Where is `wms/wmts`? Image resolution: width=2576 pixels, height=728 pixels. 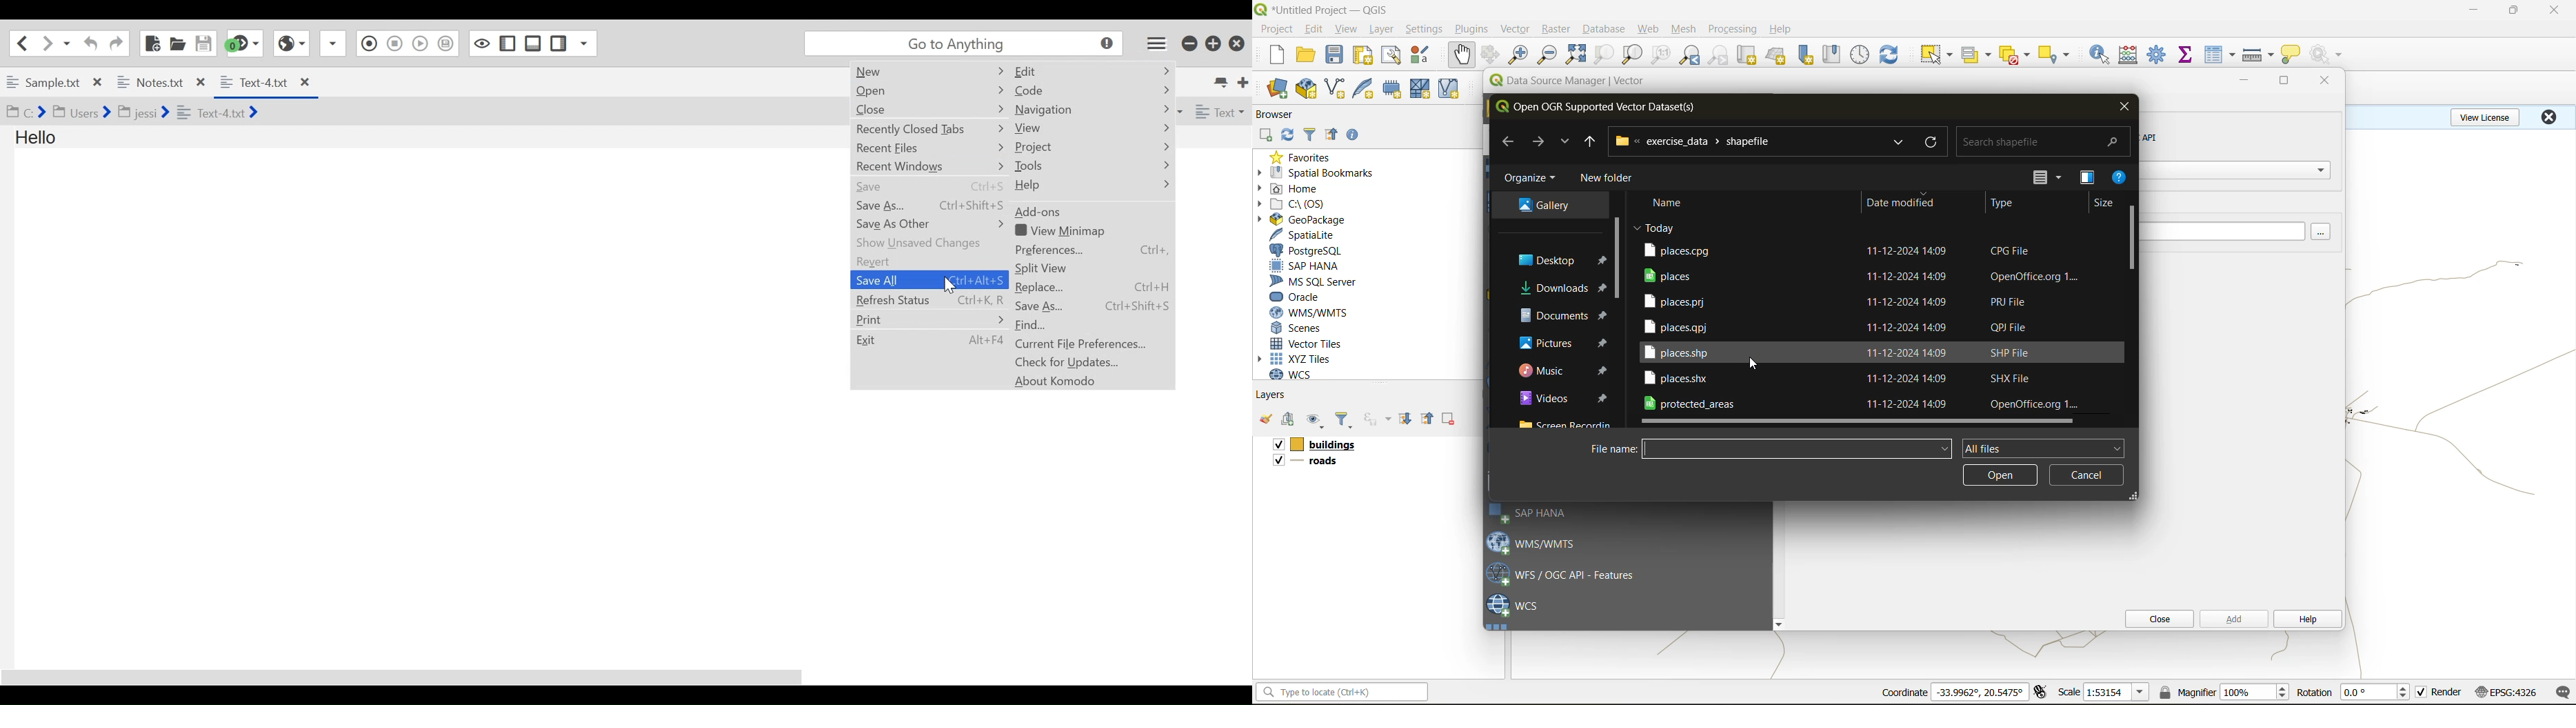
wms/wmts is located at coordinates (1538, 542).